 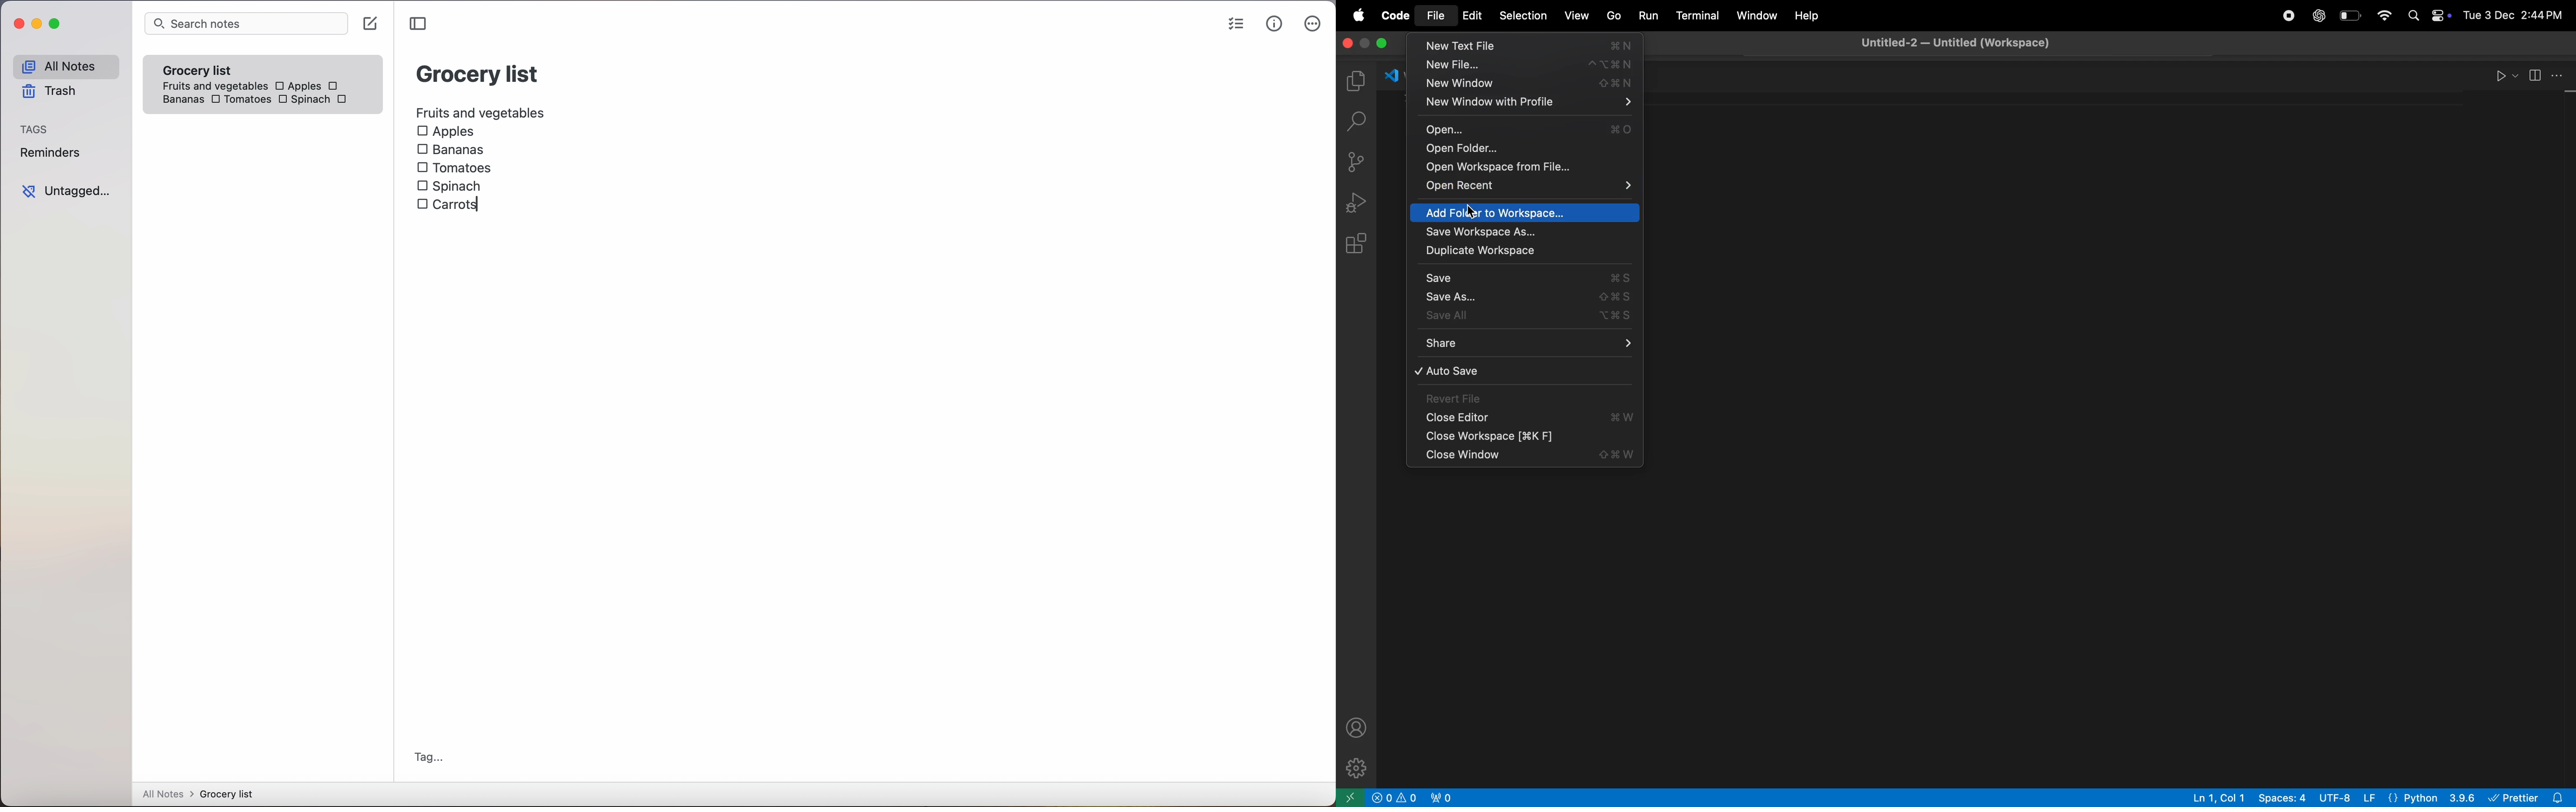 I want to click on tags, so click(x=35, y=130).